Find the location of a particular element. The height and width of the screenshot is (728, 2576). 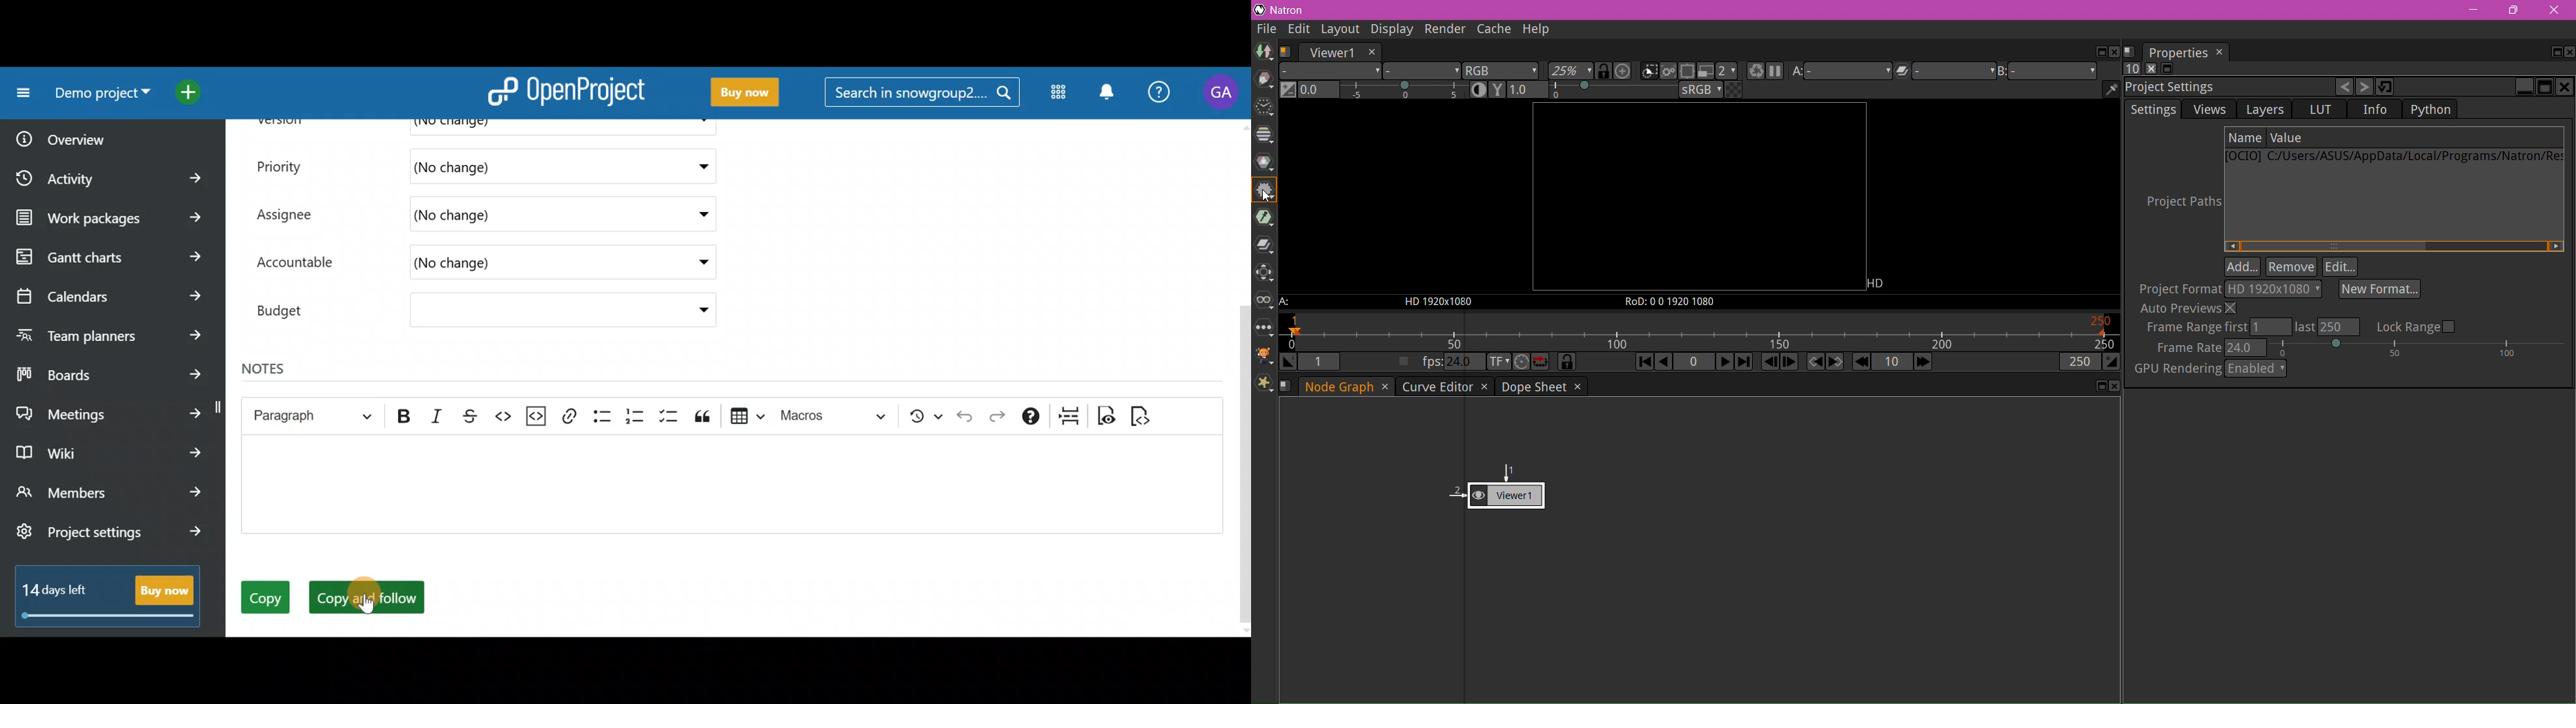

Heading is located at coordinates (308, 420).